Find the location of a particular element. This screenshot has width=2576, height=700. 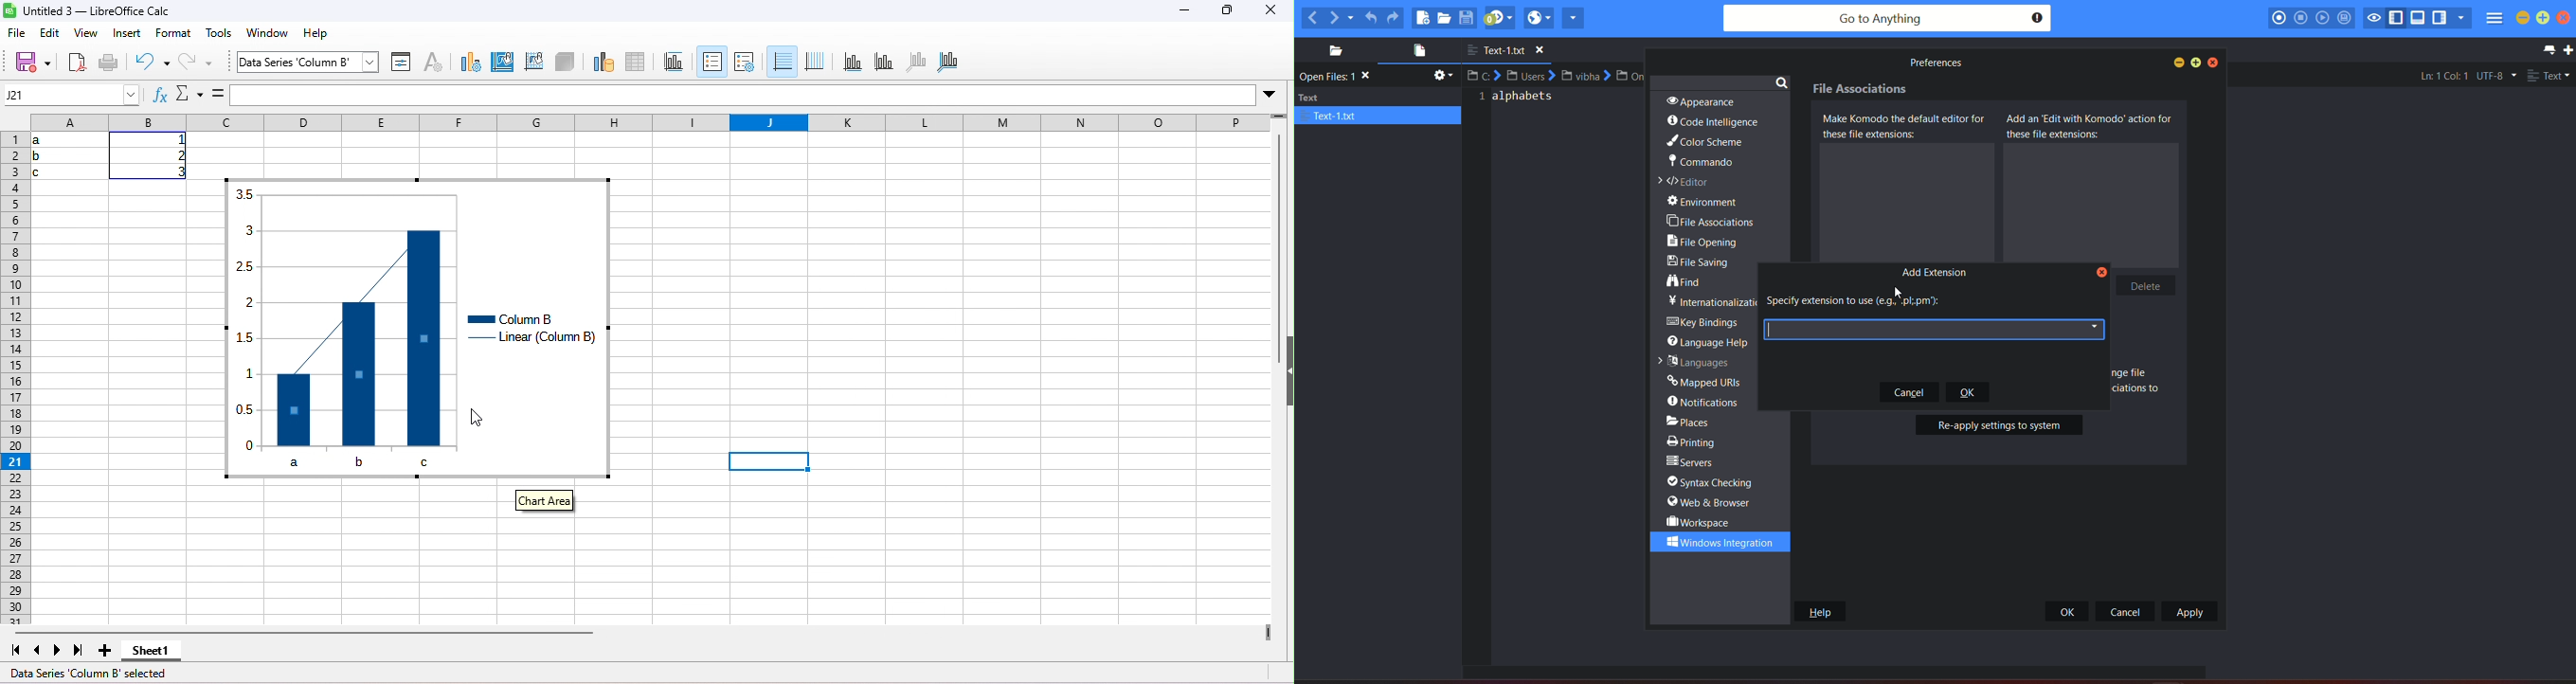

z axis is located at coordinates (919, 61).